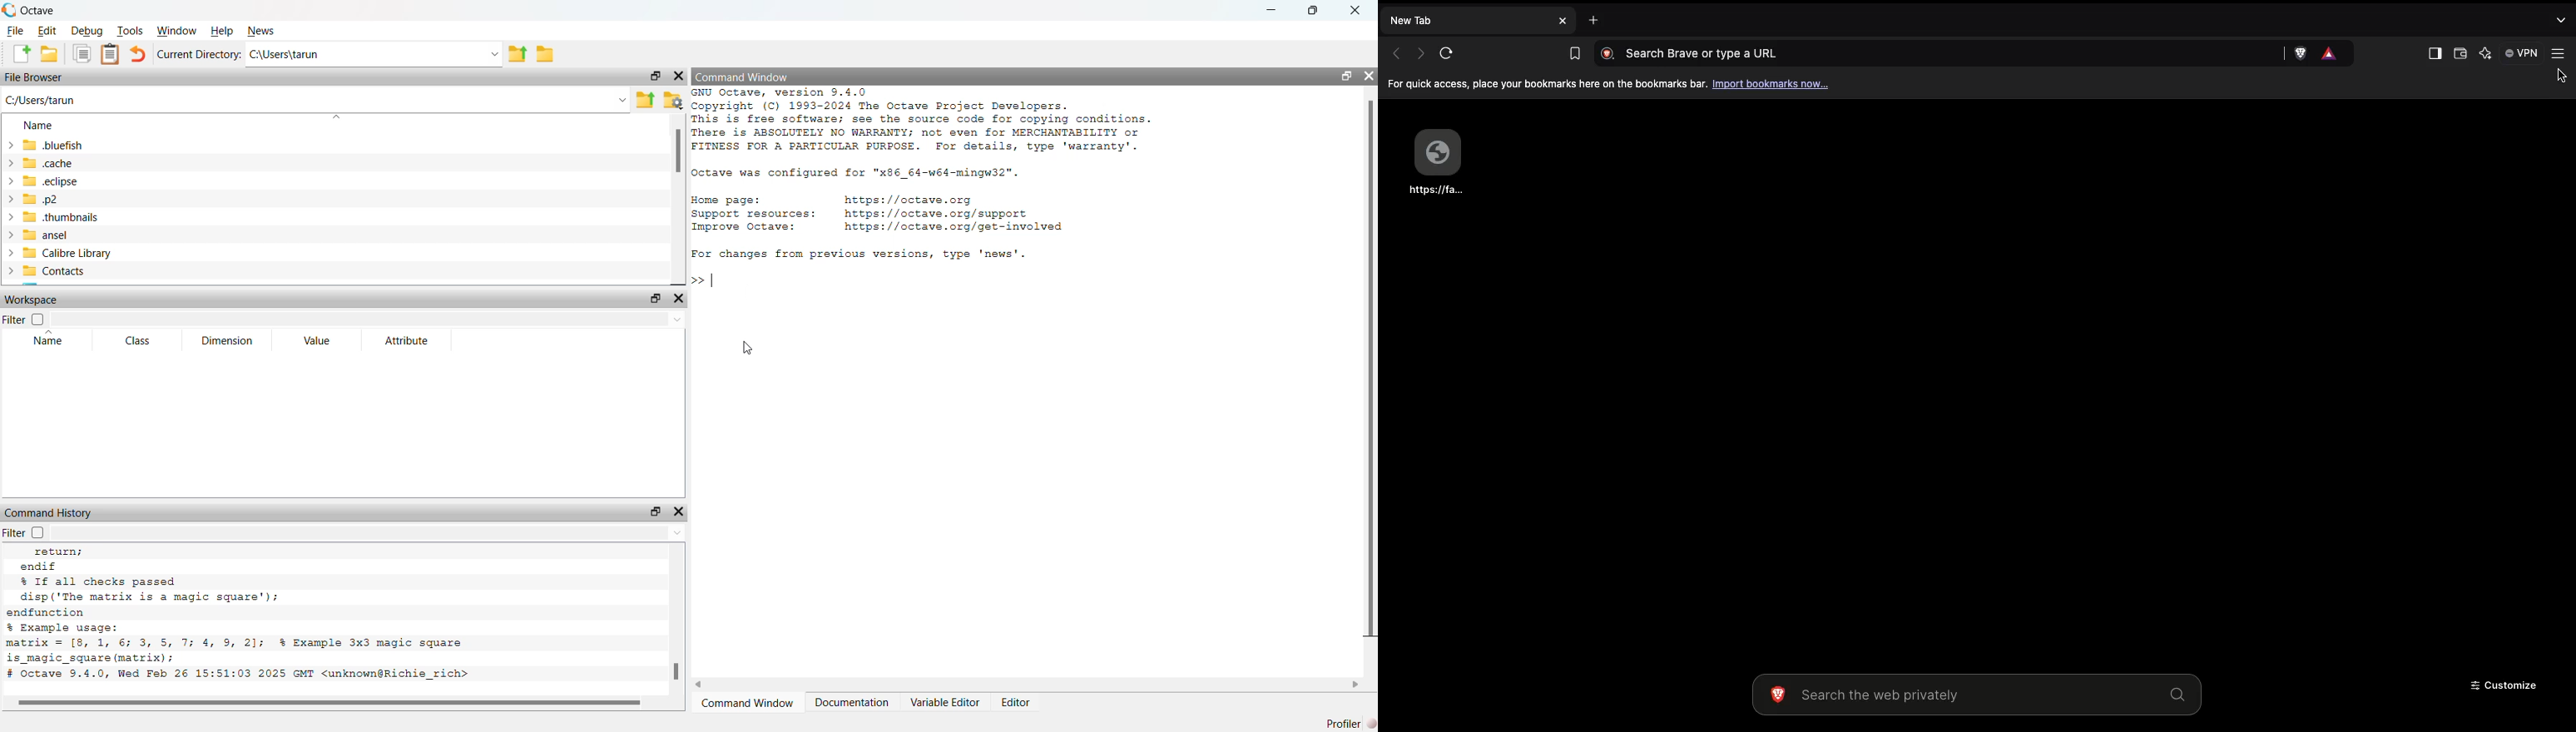 This screenshot has width=2576, height=756. Describe the element at coordinates (2484, 53) in the screenshot. I see `AI` at that location.